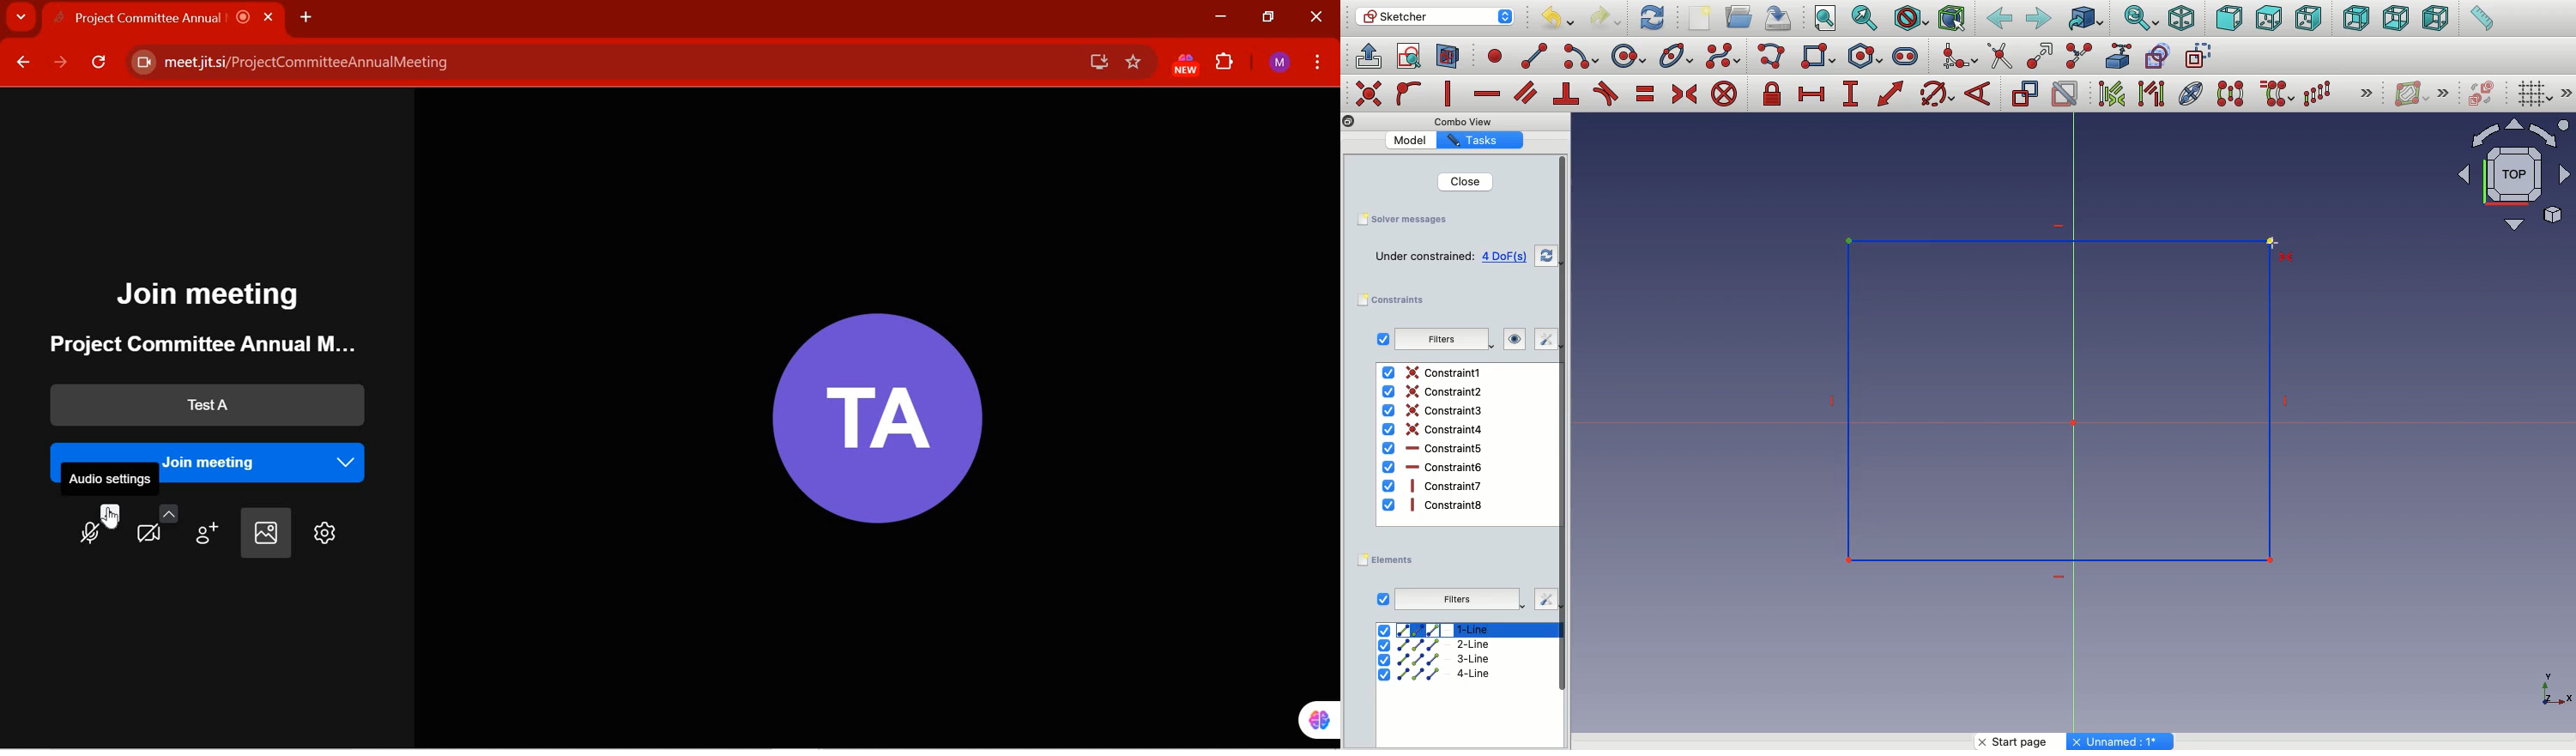 Image resolution: width=2576 pixels, height=756 pixels. I want to click on view sections, so click(1452, 57).